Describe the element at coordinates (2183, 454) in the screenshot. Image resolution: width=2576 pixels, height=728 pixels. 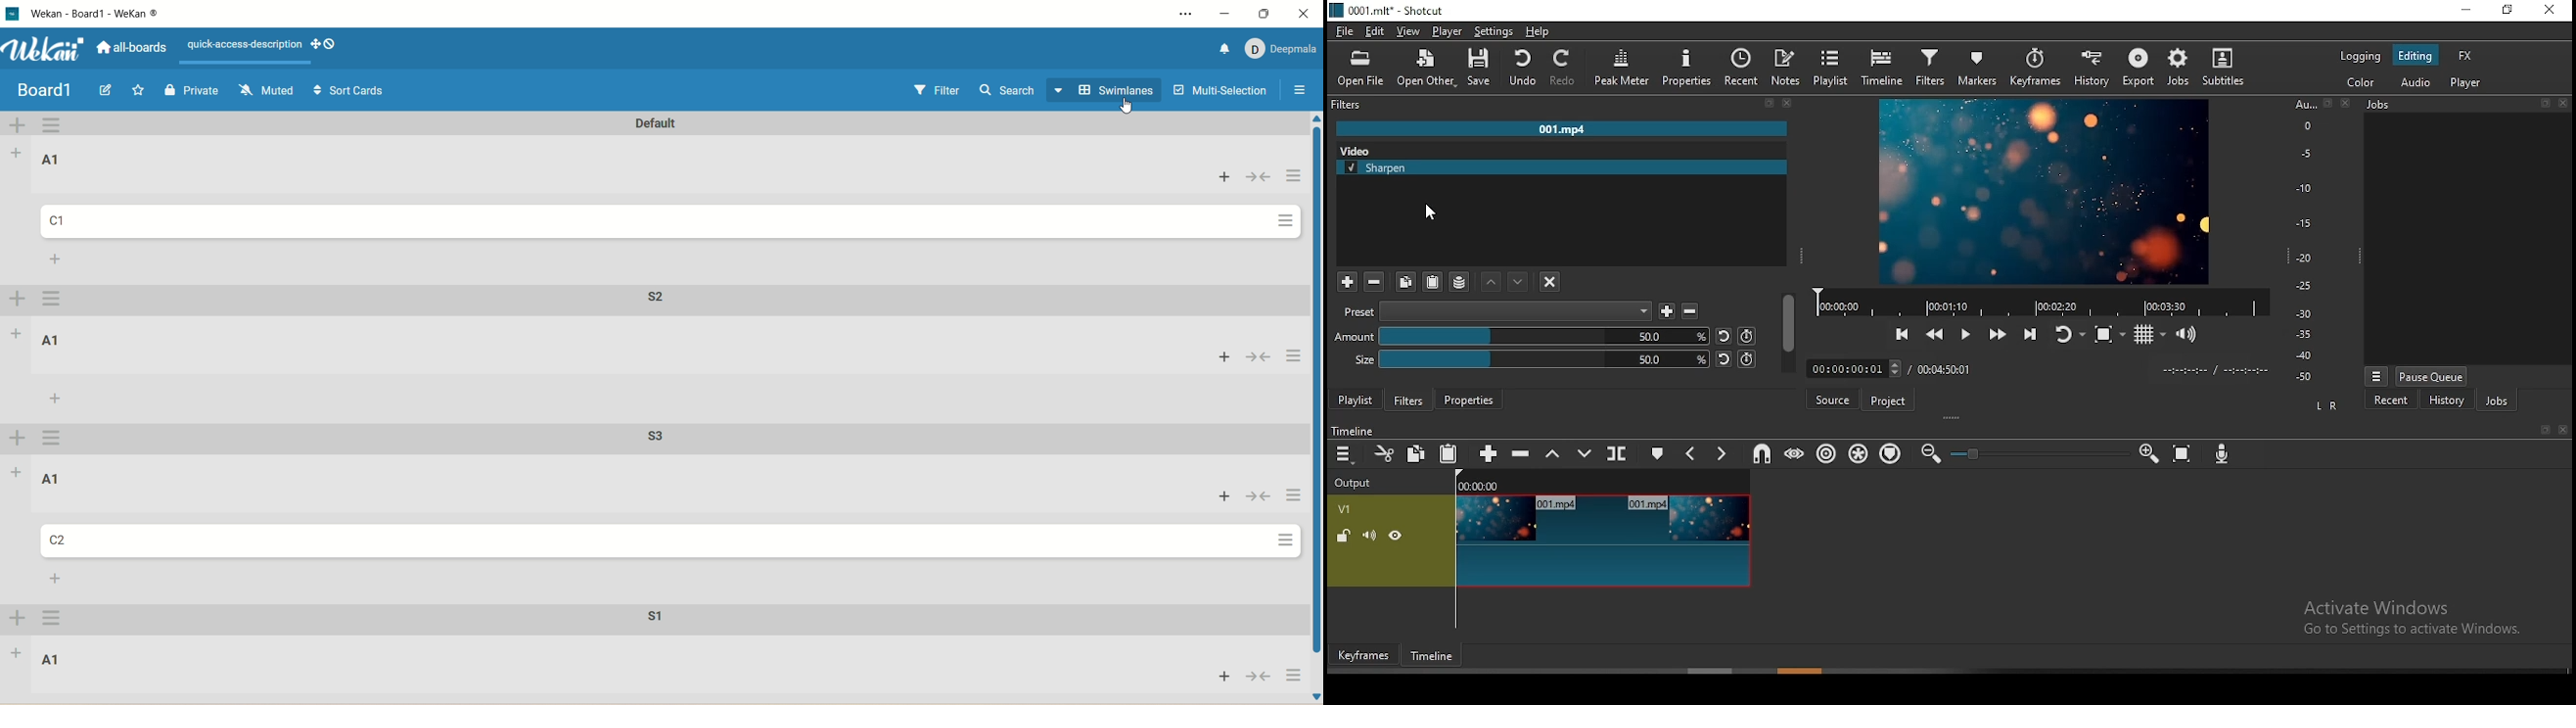
I see `zoom timeline to fit` at that location.